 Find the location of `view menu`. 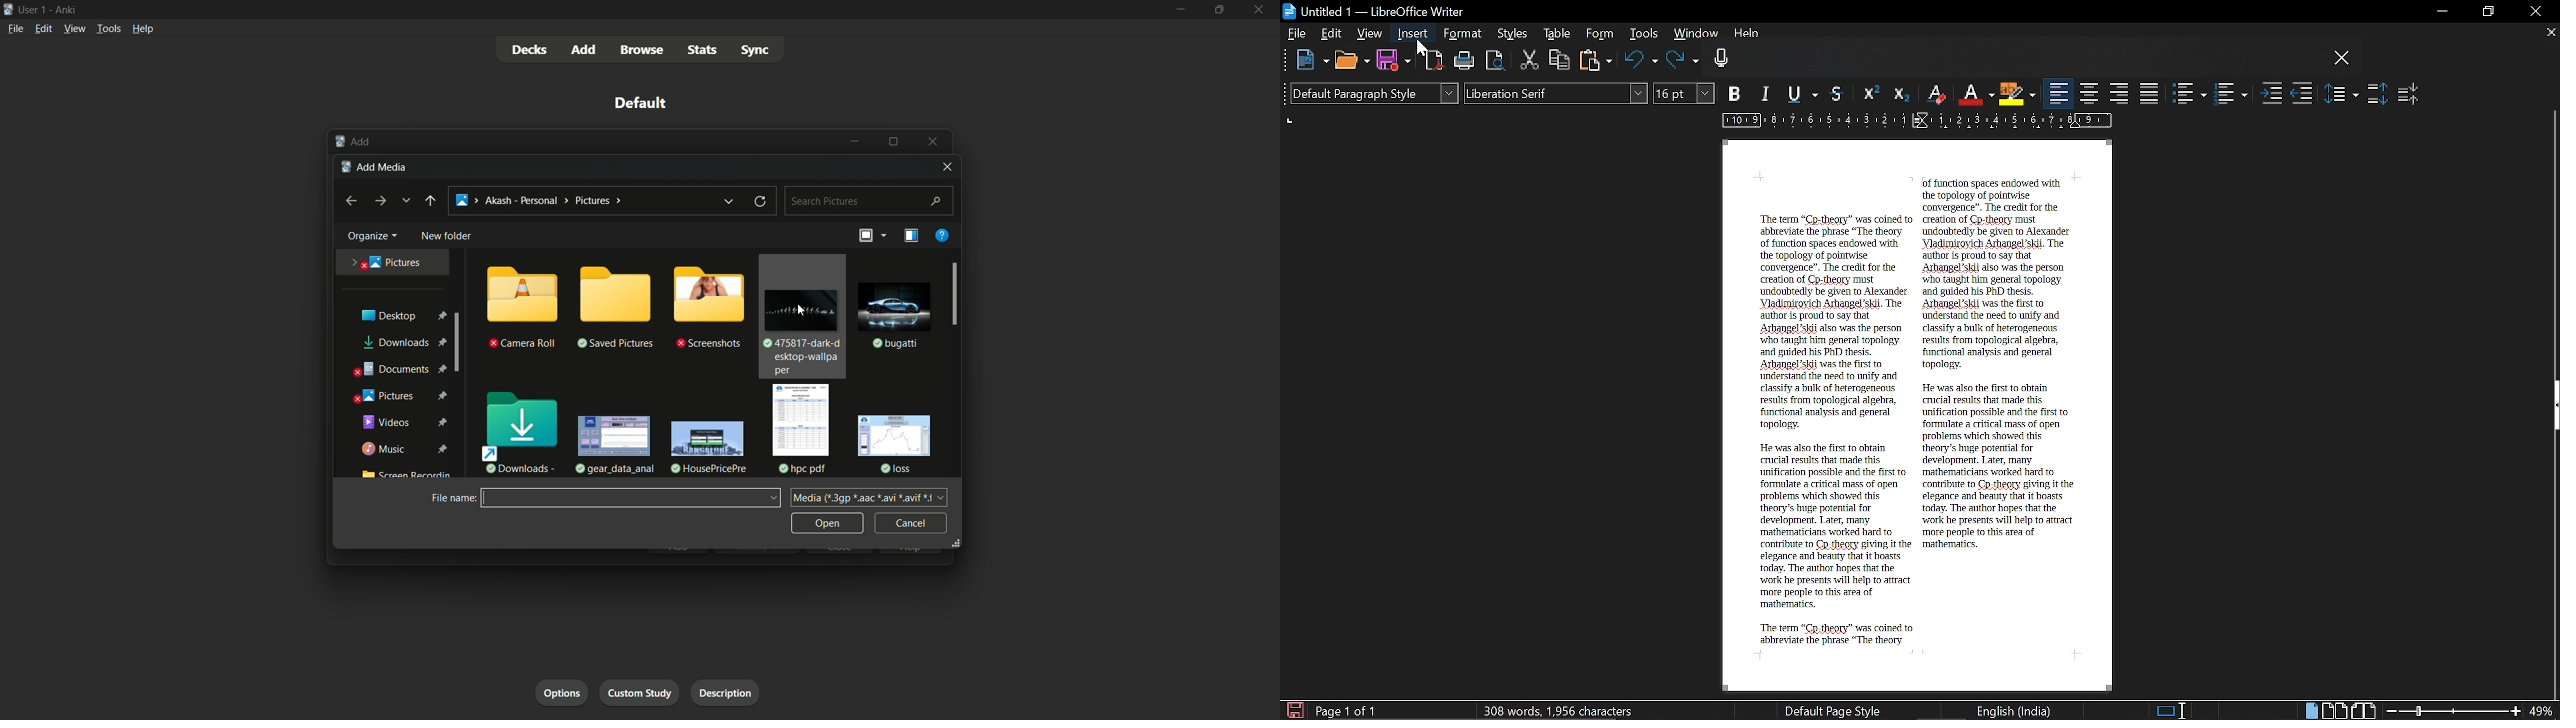

view menu is located at coordinates (74, 28).